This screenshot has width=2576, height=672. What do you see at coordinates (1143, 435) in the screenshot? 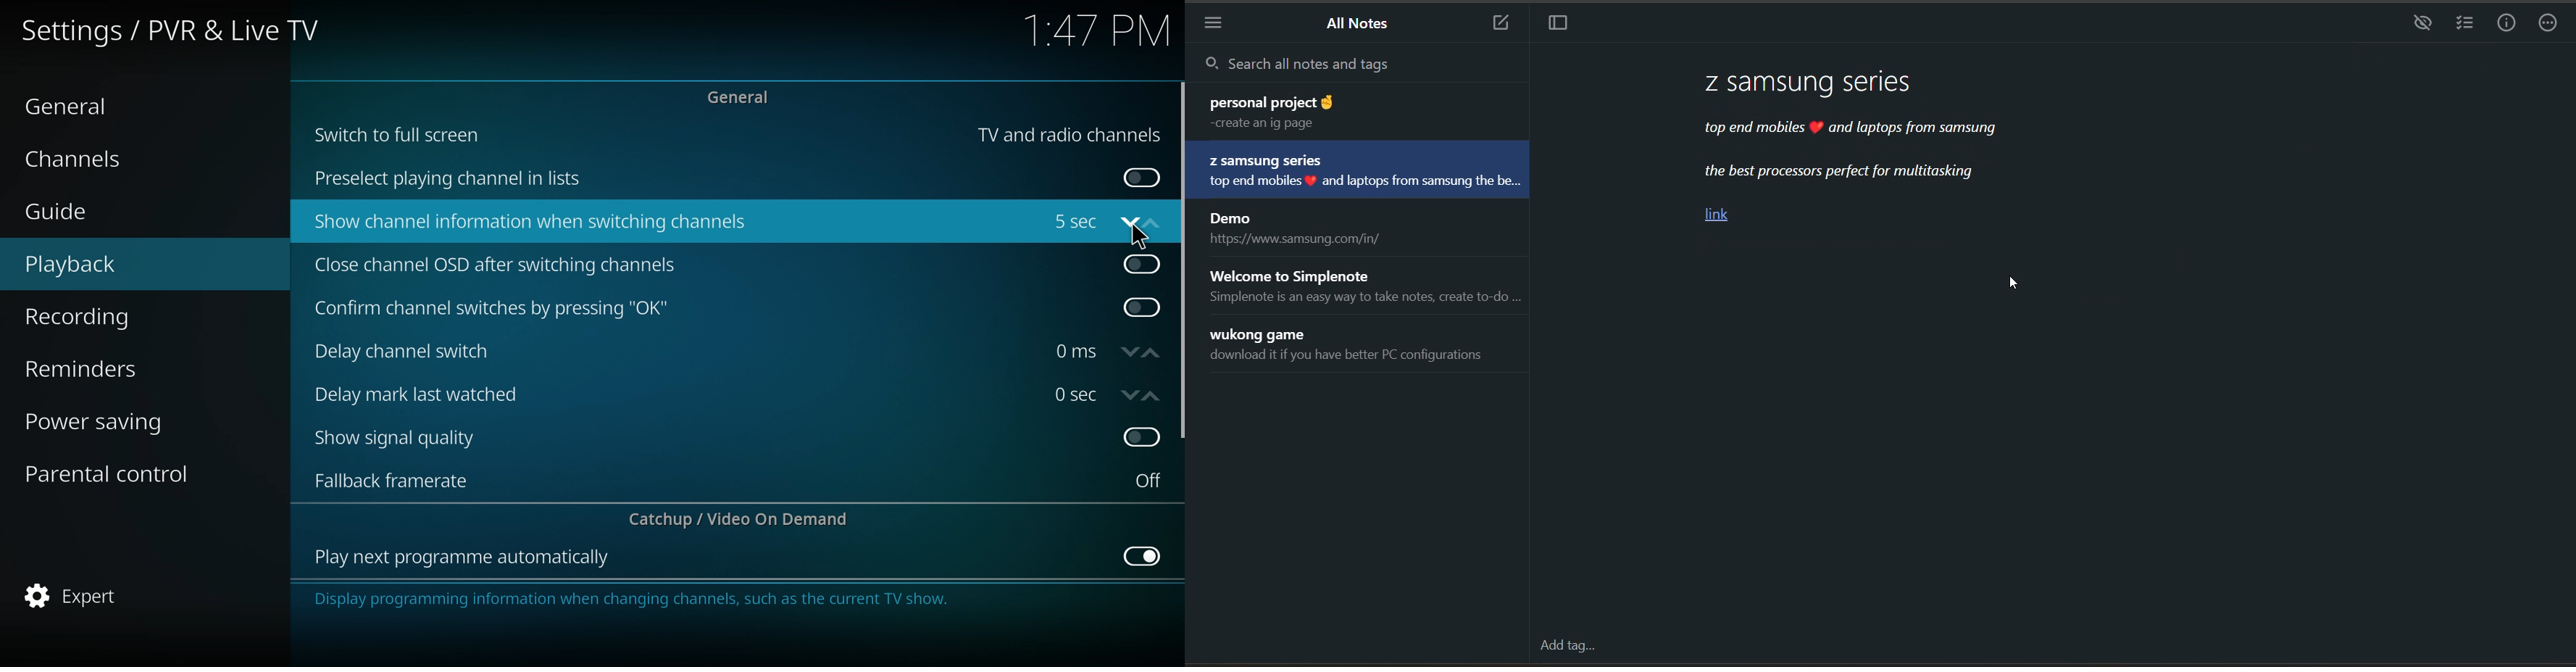
I see `off` at bounding box center [1143, 435].